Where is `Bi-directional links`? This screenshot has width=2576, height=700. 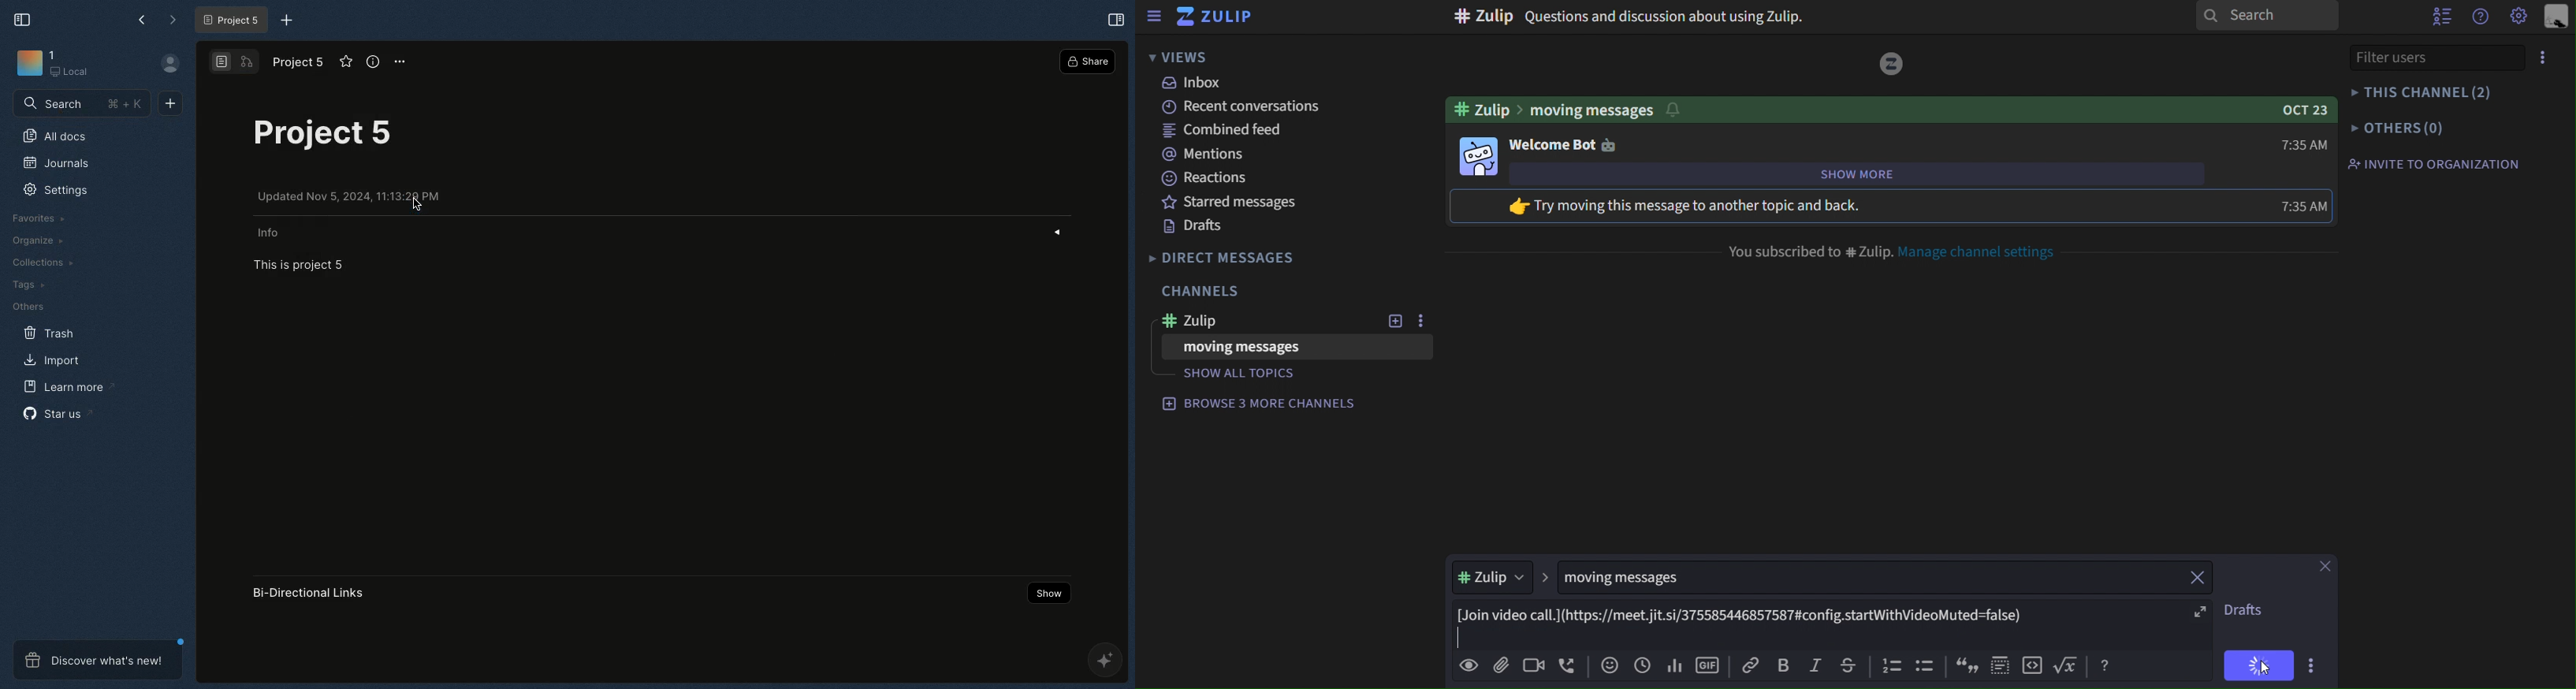
Bi-directional links is located at coordinates (318, 591).